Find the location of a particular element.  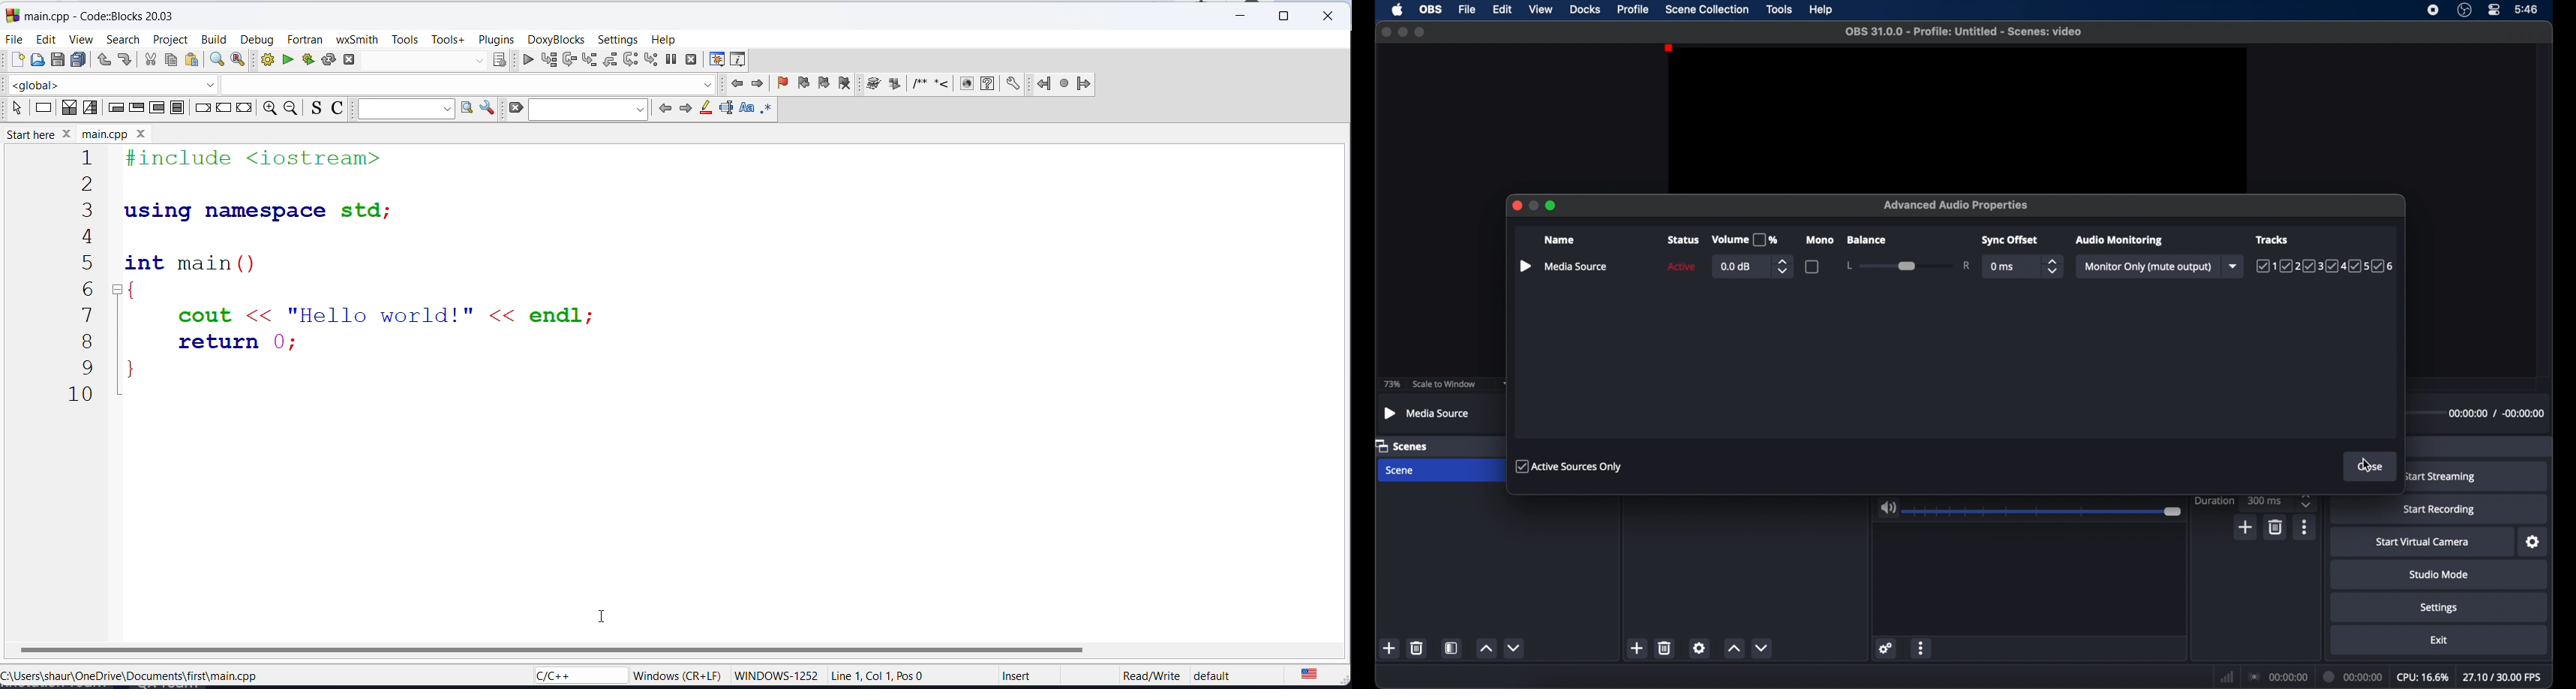

dropdown is located at coordinates (405, 110).